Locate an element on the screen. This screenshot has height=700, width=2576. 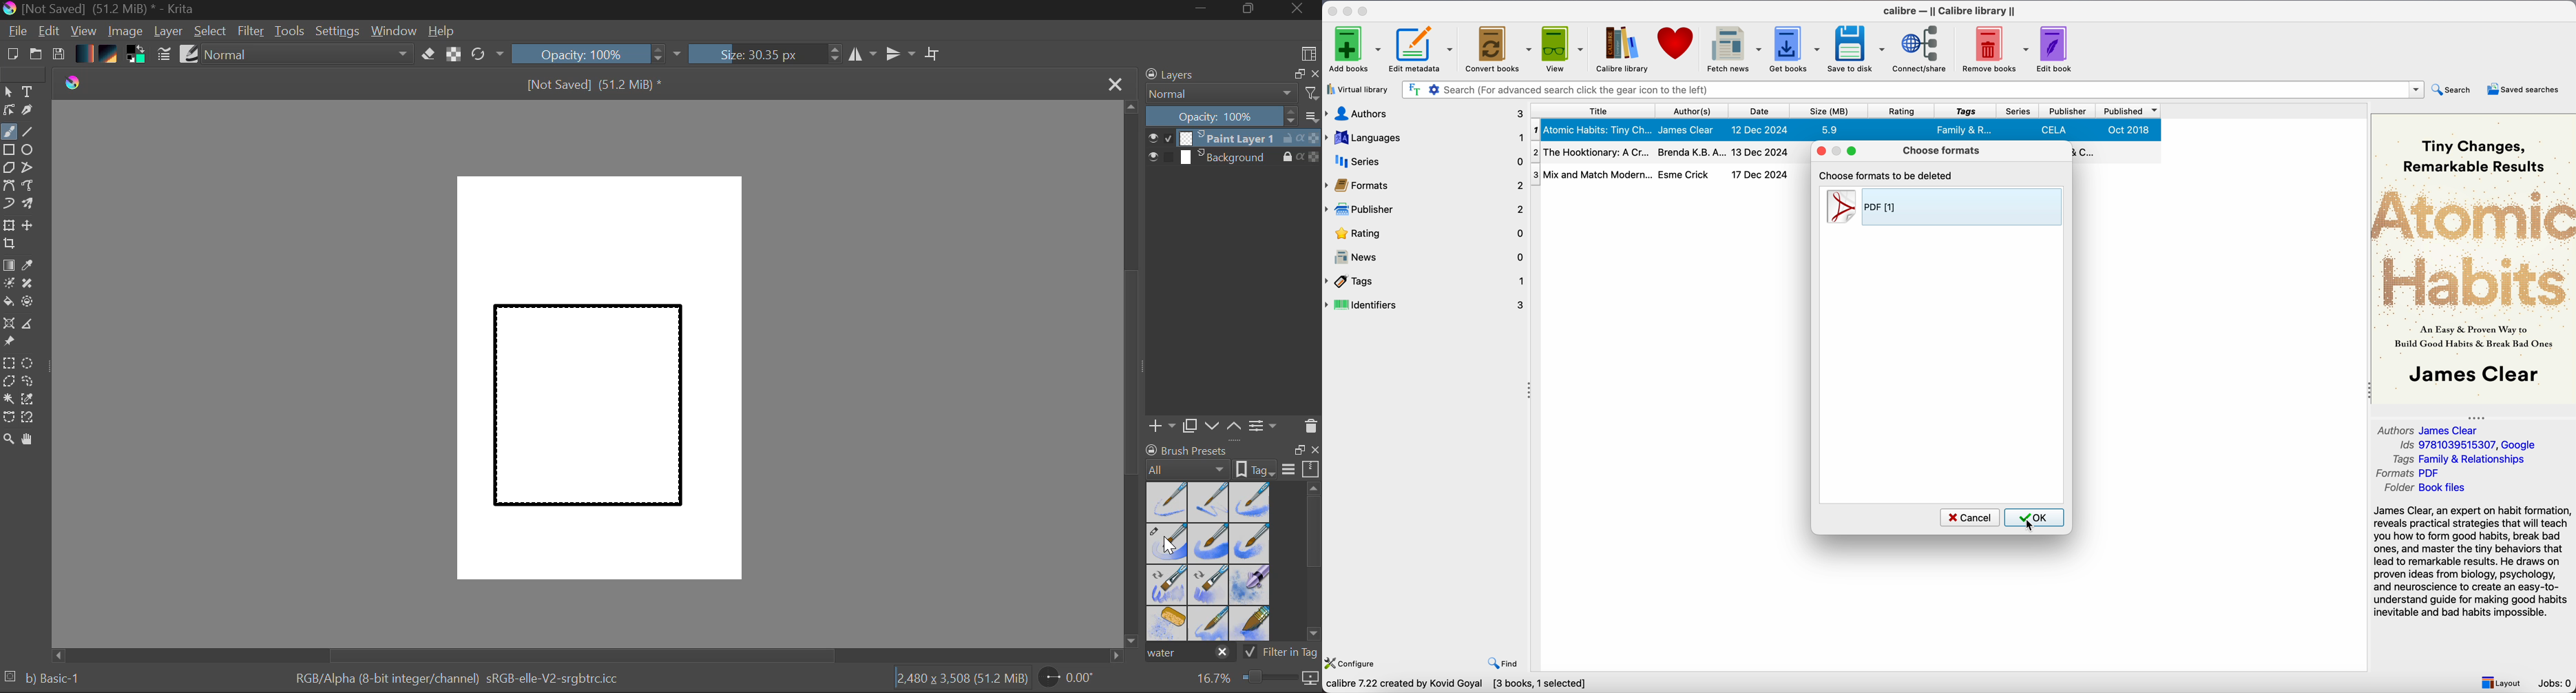
File Name & Size is located at coordinates (595, 86).